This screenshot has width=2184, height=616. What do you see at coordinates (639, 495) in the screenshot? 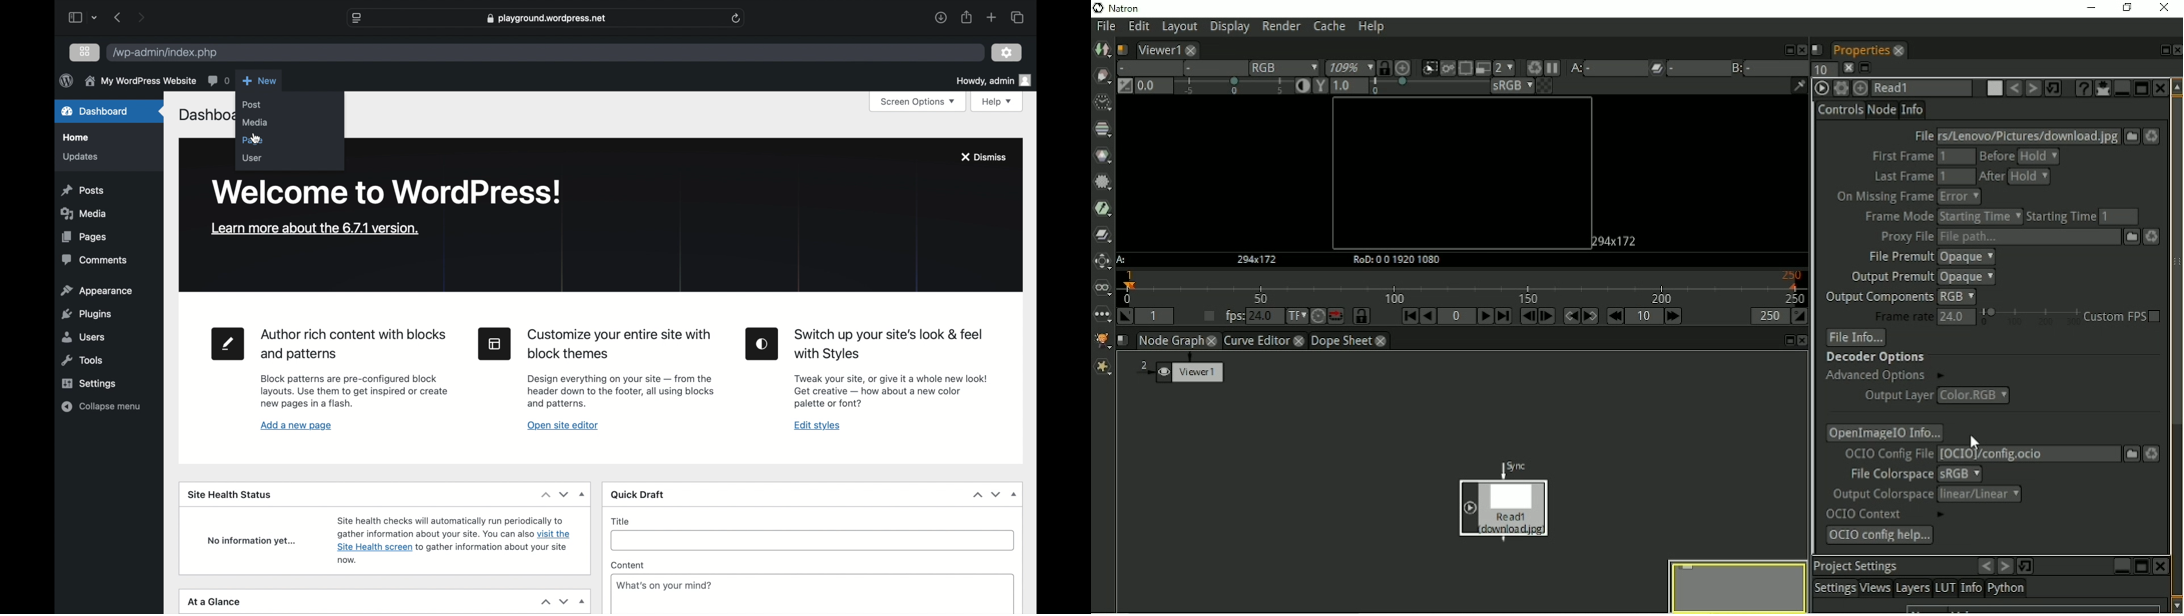
I see `quick draft` at bounding box center [639, 495].